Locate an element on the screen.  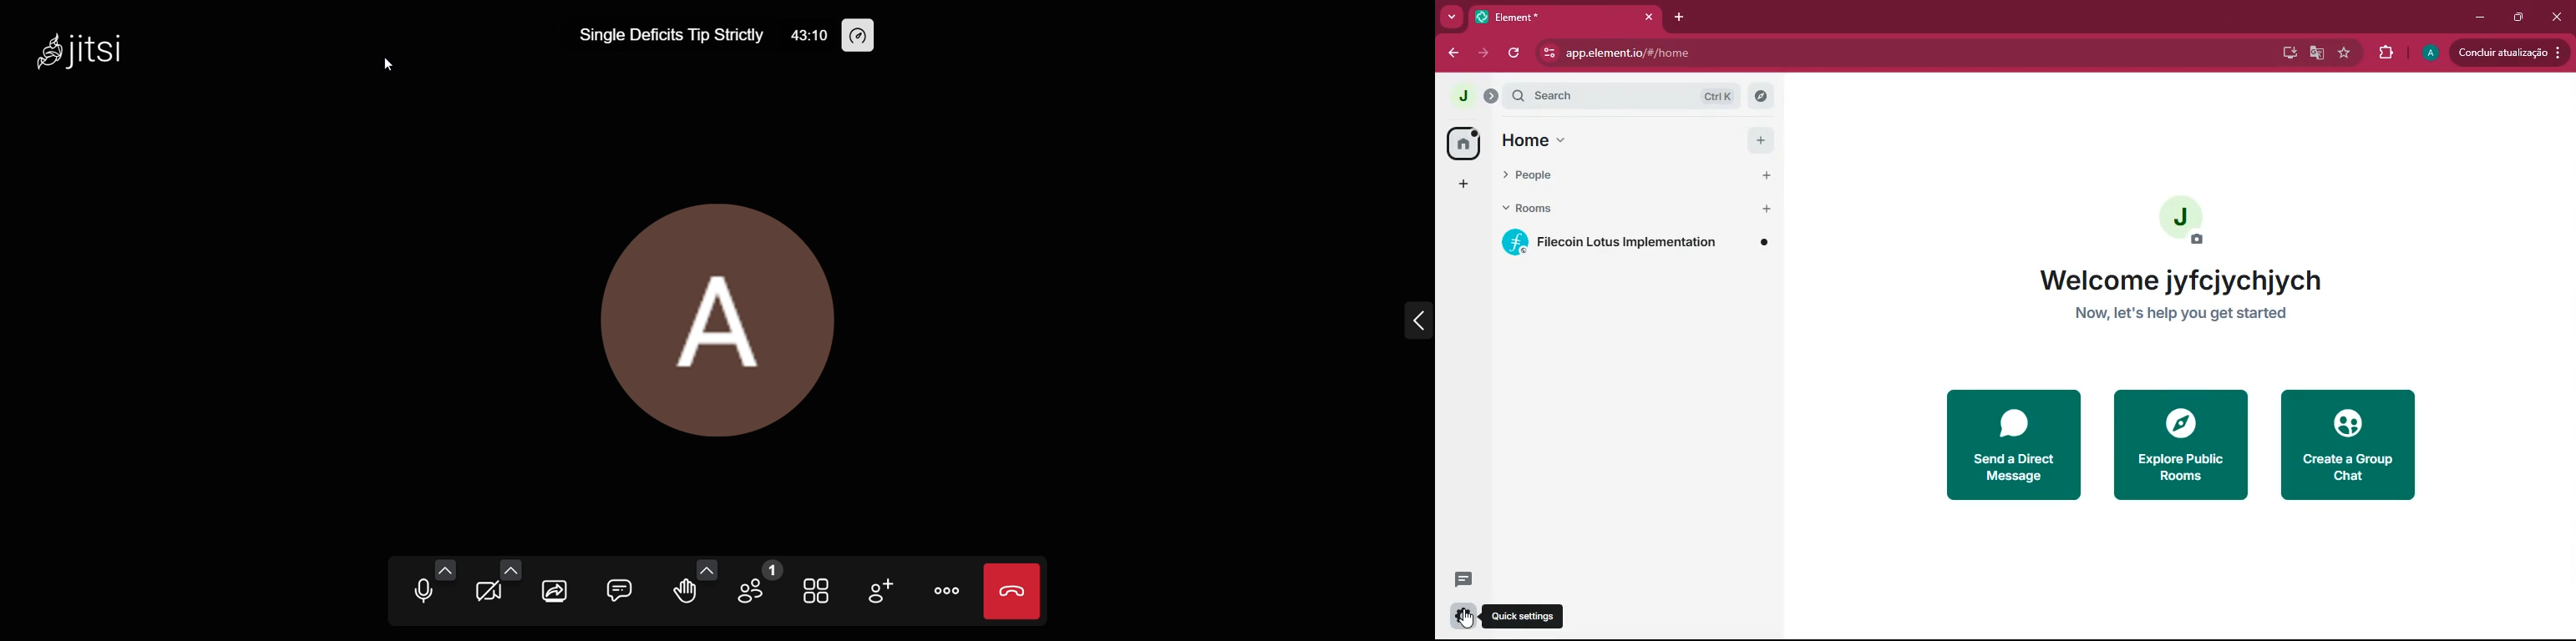
close is located at coordinates (2555, 17).